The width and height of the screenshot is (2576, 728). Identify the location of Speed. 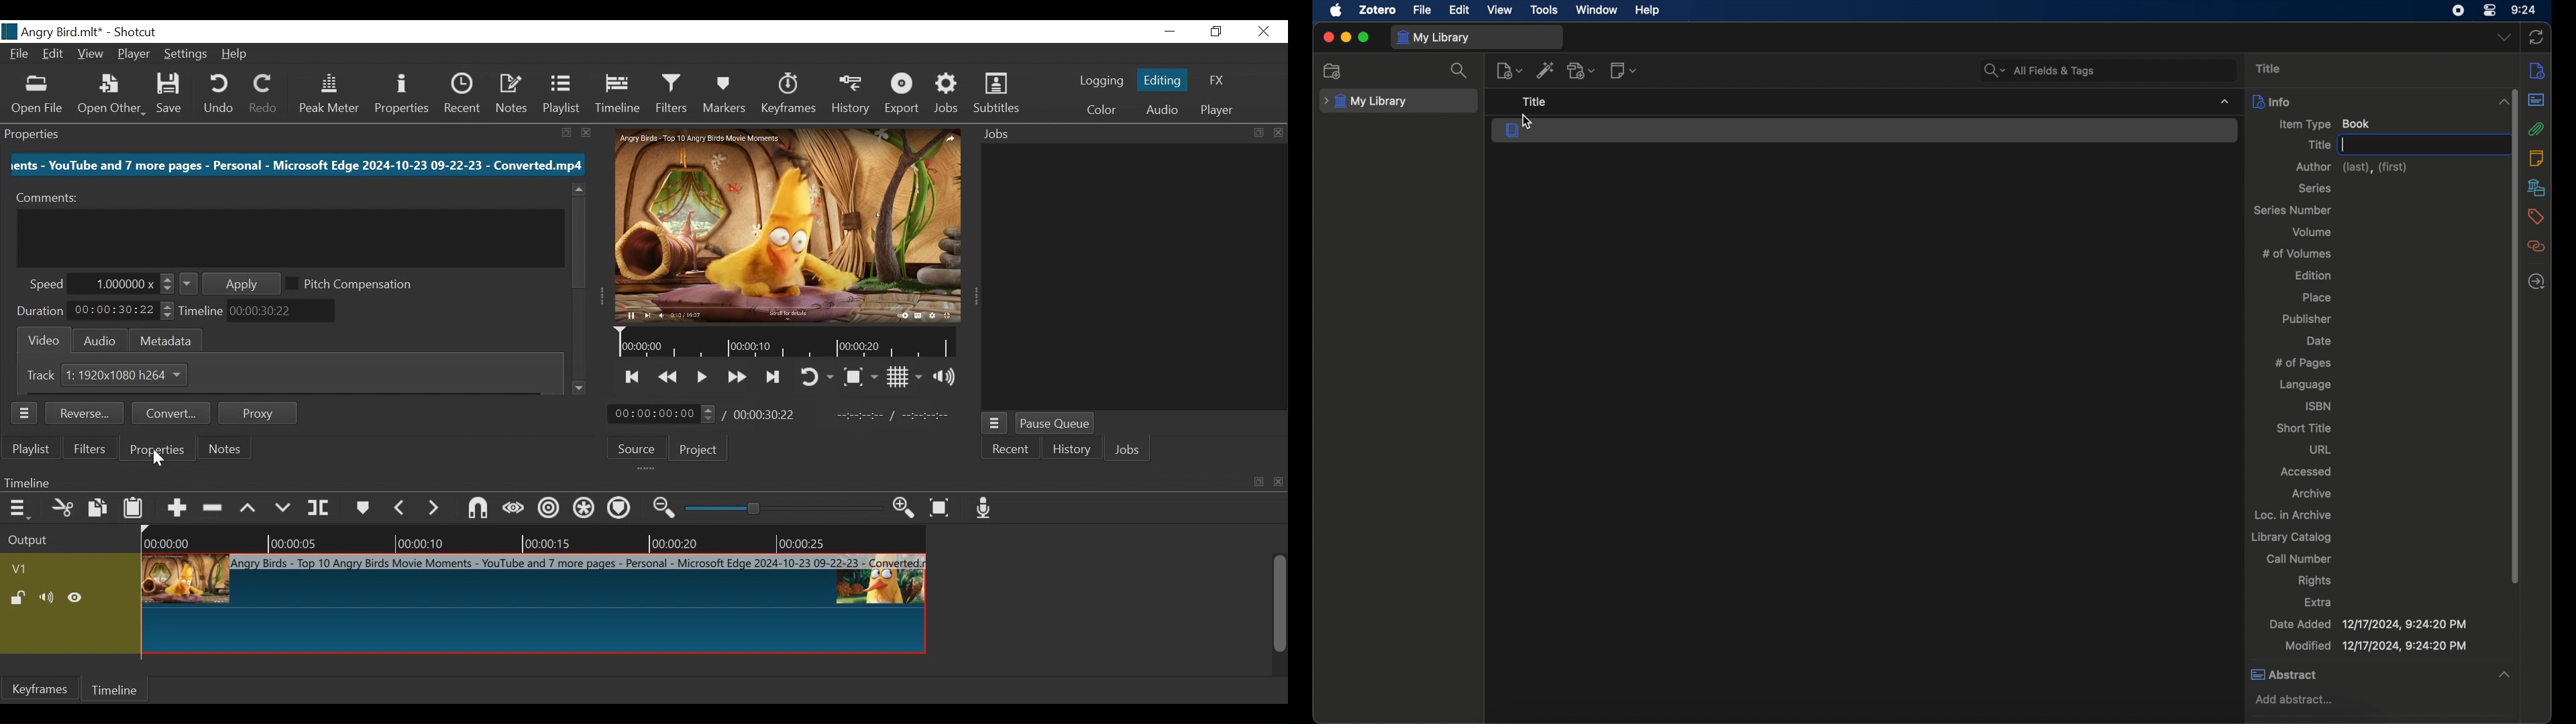
(48, 283).